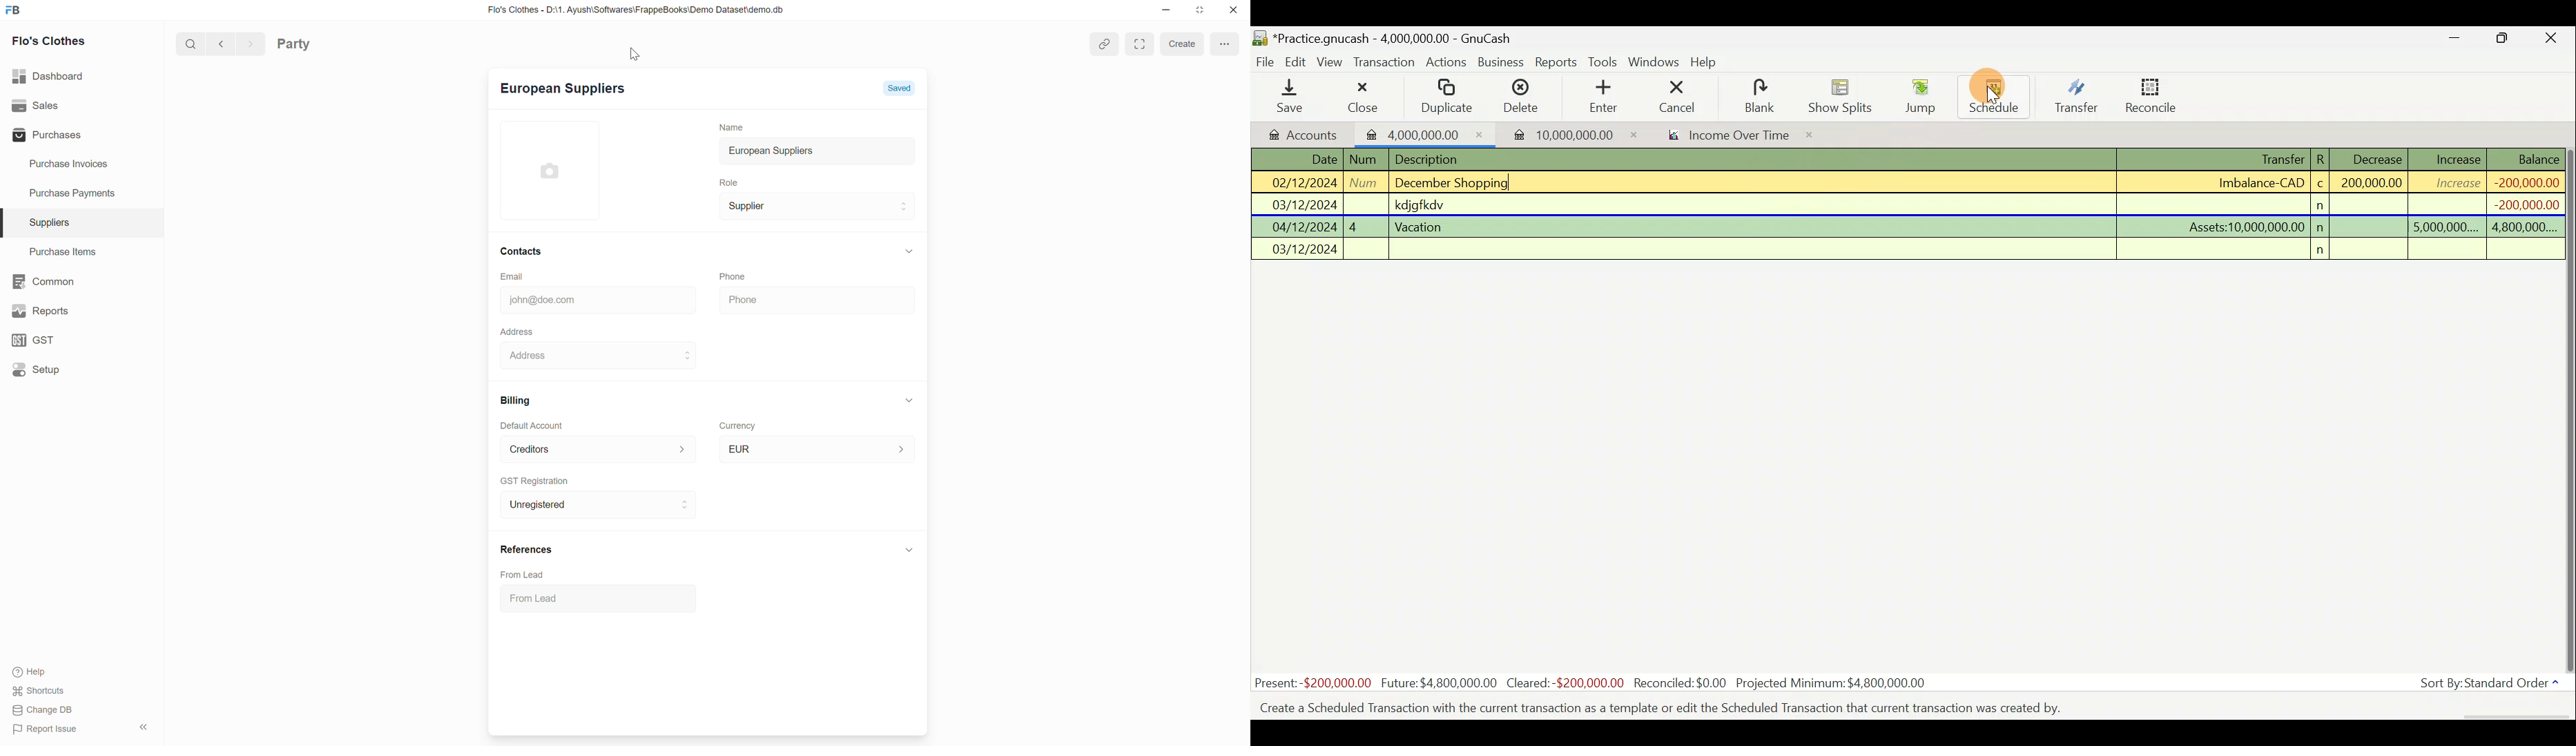 This screenshot has height=756, width=2576. What do you see at coordinates (1164, 10) in the screenshot?
I see `minimise` at bounding box center [1164, 10].